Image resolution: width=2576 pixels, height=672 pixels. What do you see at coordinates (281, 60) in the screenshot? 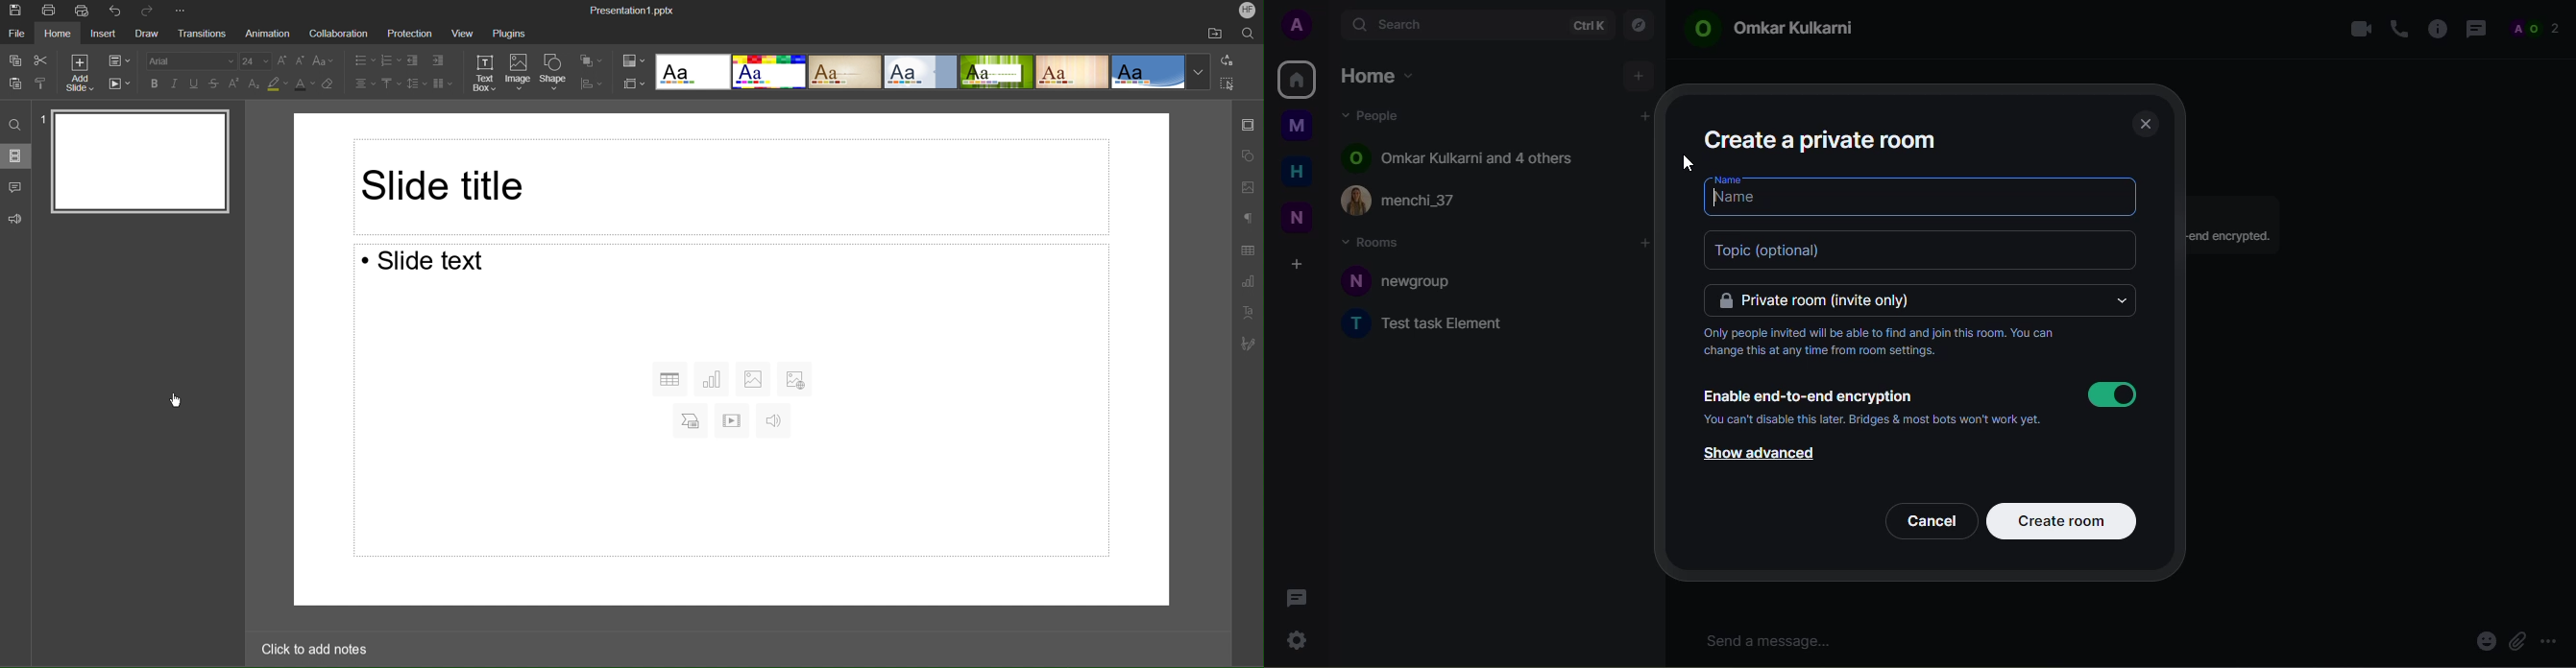
I see `increase font size` at bounding box center [281, 60].